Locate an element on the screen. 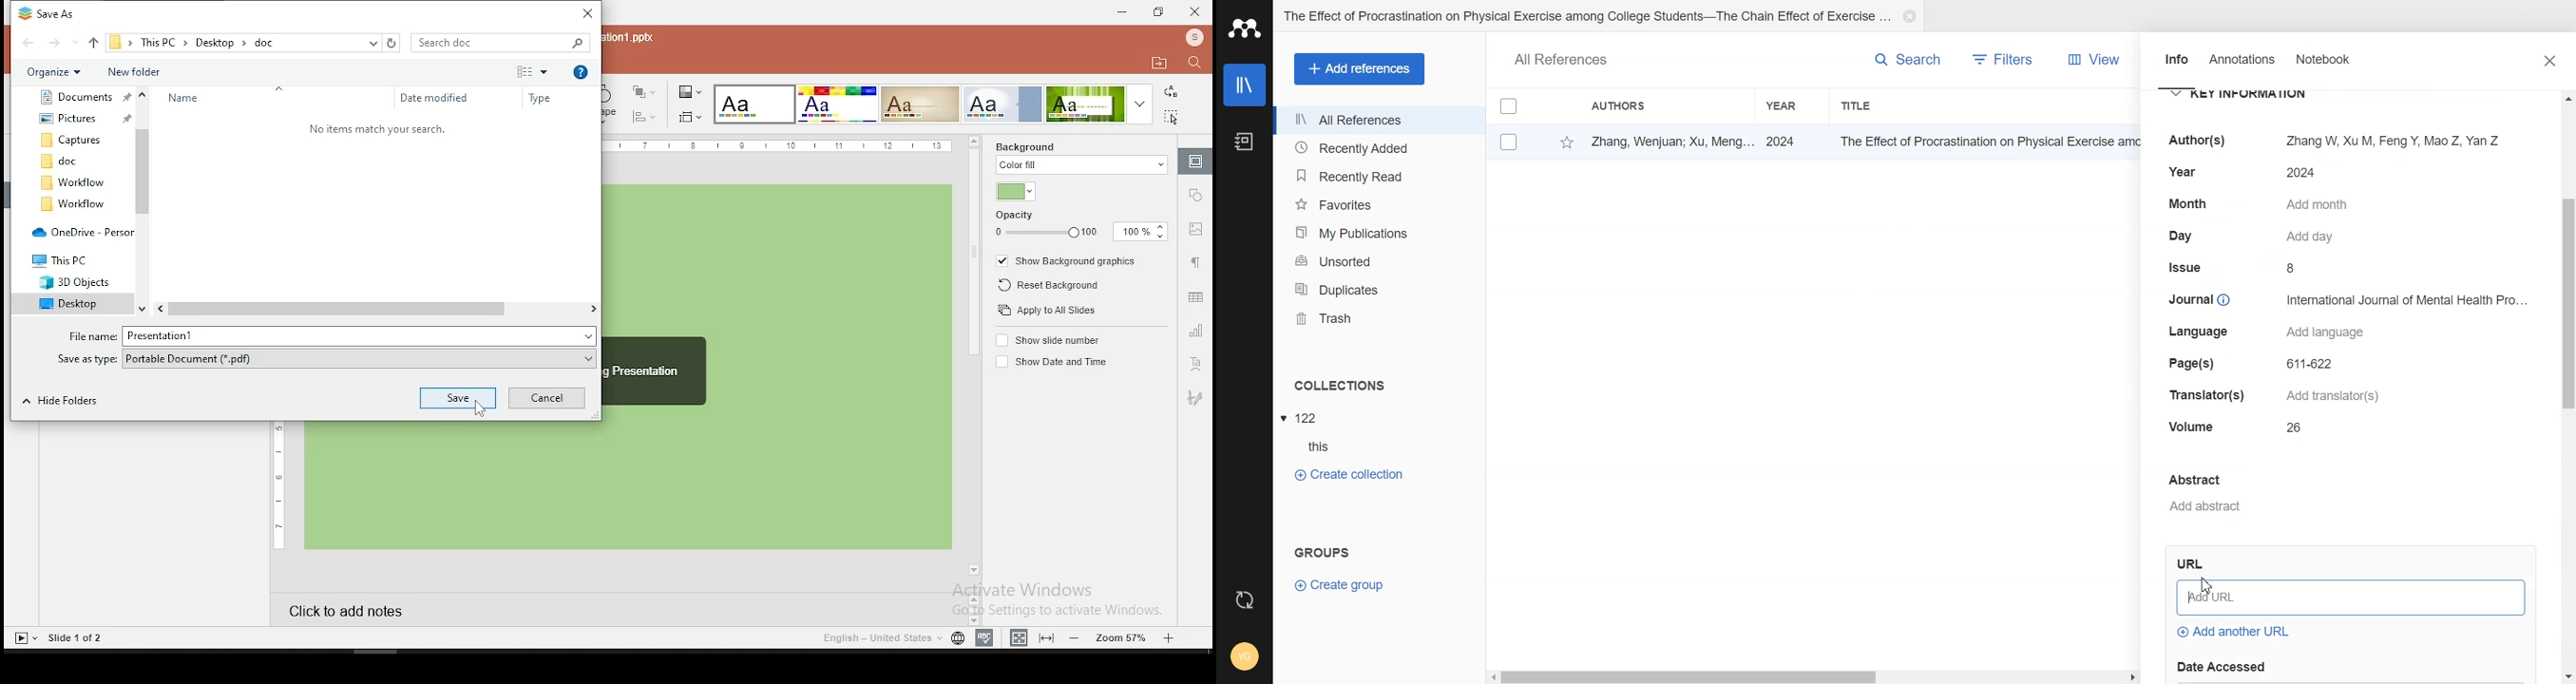 The width and height of the screenshot is (2576, 700). go forward is located at coordinates (62, 43).